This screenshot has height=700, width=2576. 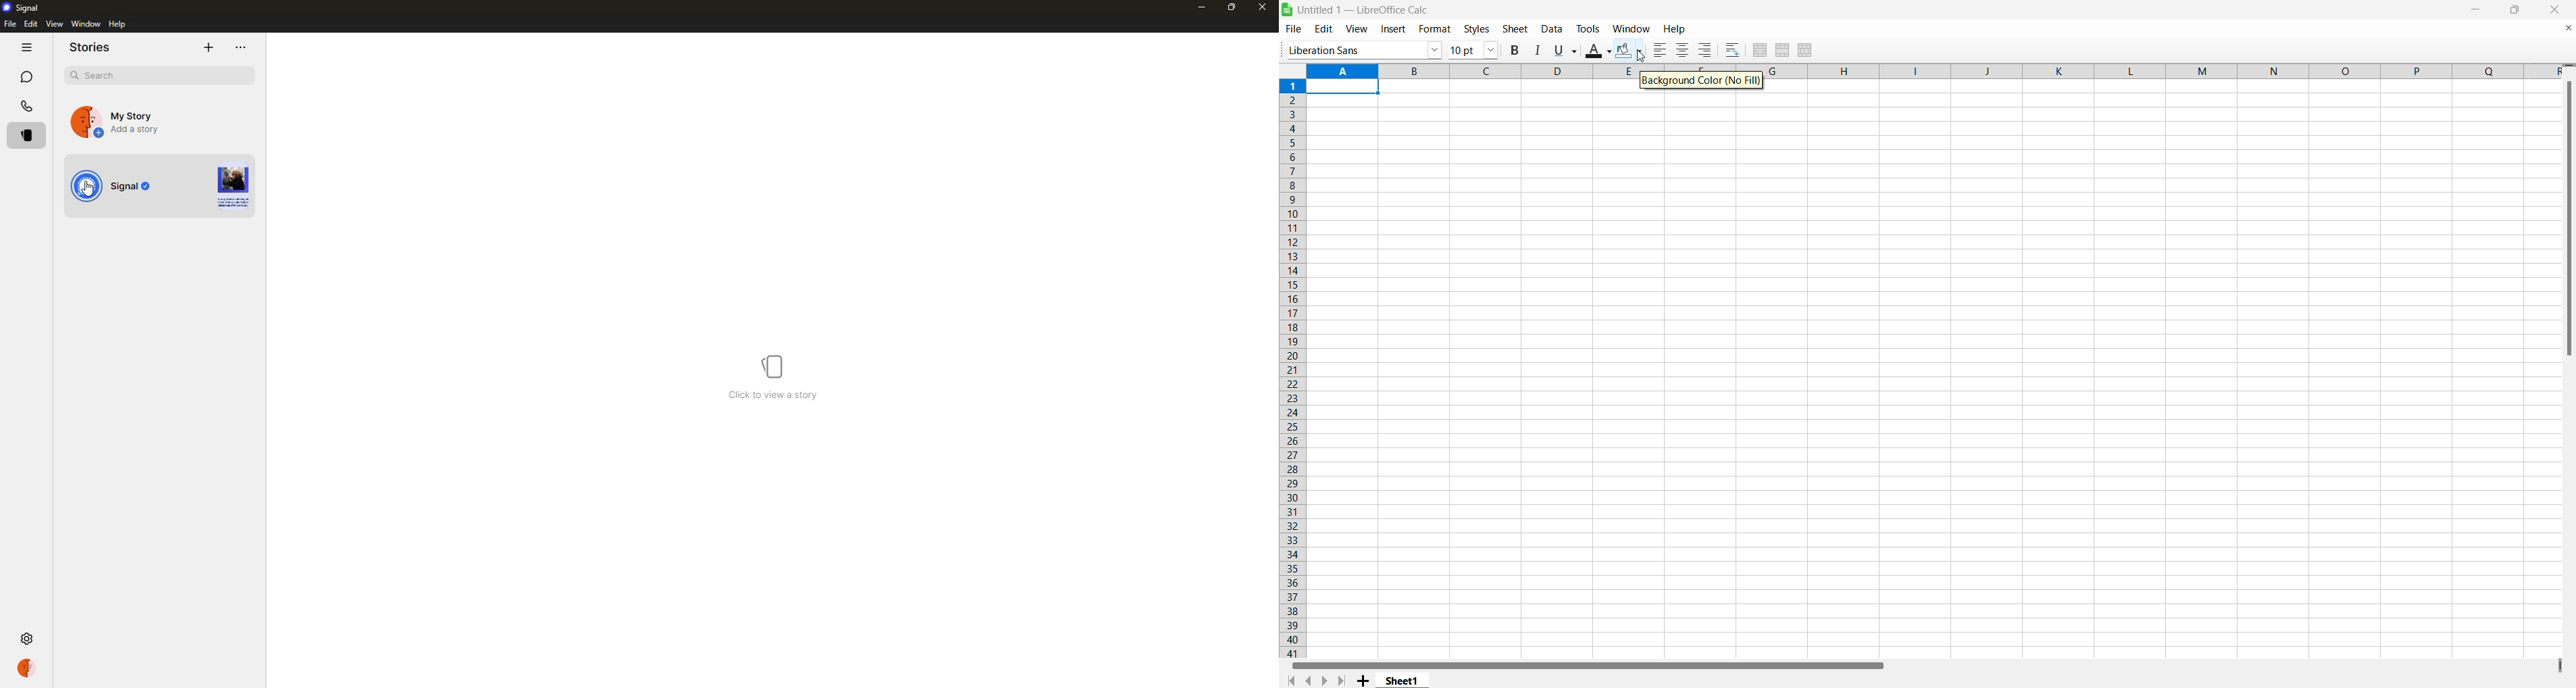 I want to click on center aligned, so click(x=1681, y=50).